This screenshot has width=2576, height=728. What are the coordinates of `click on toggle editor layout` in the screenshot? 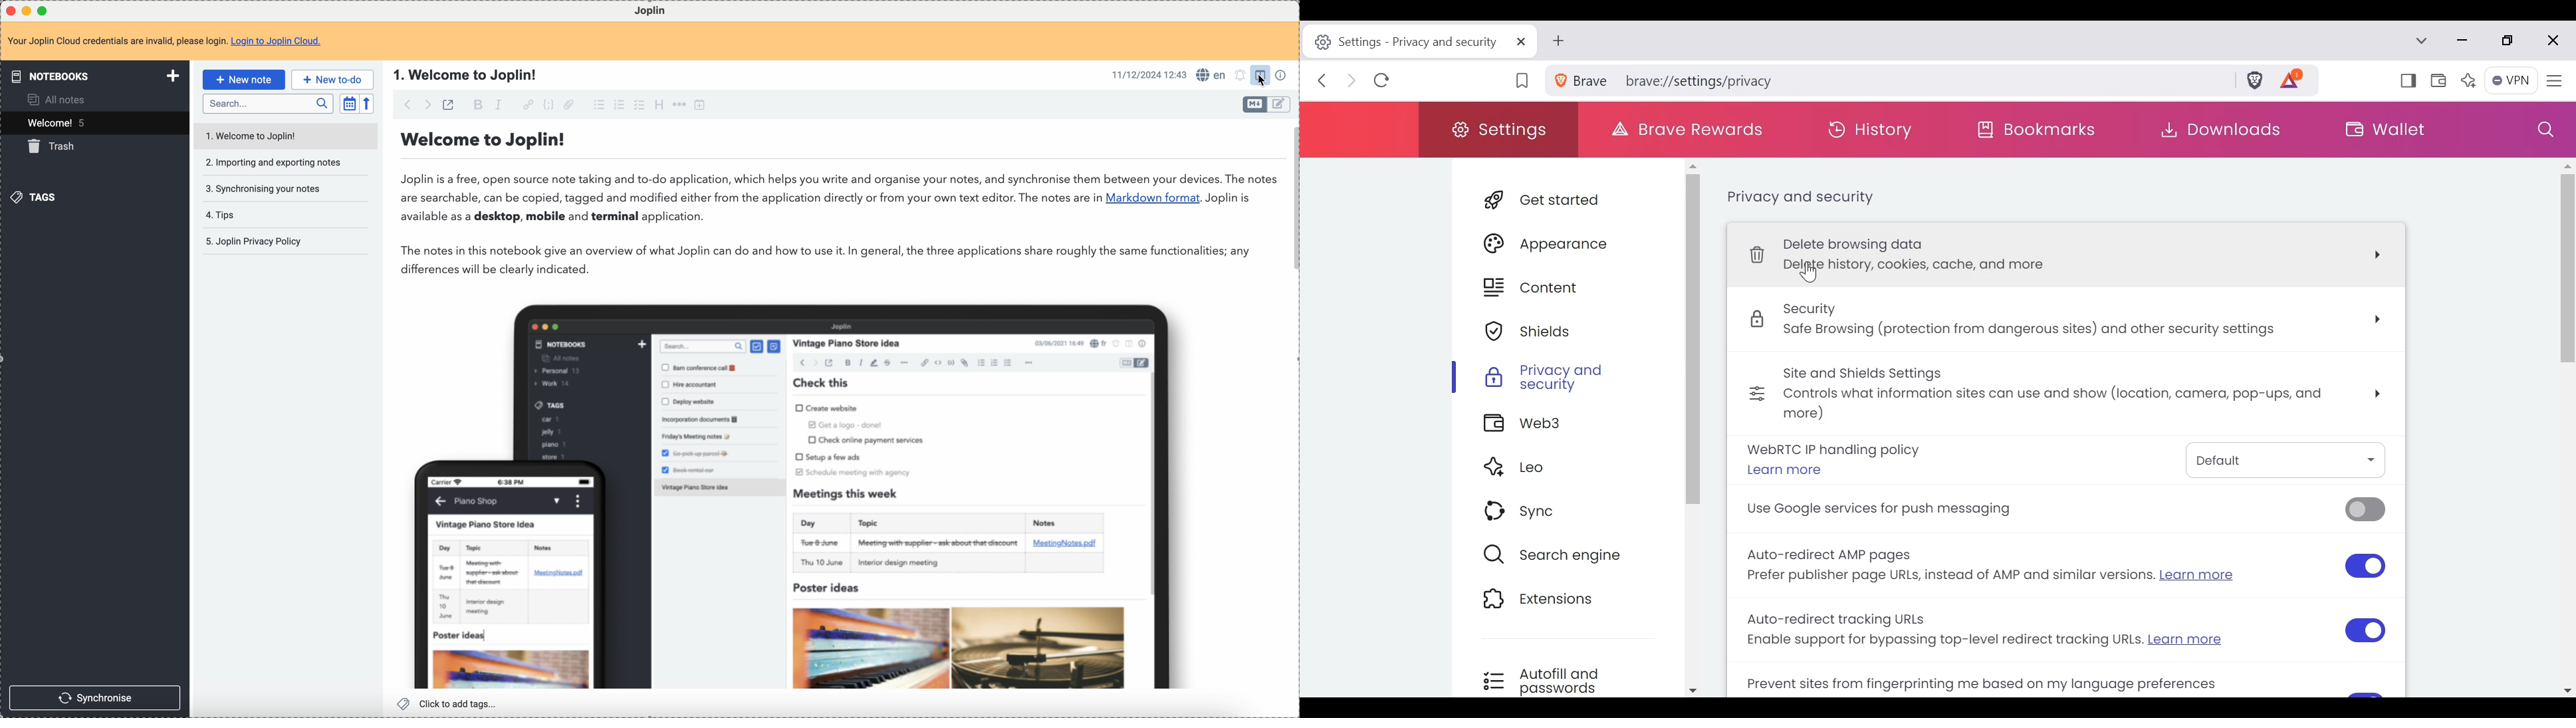 It's located at (1260, 77).